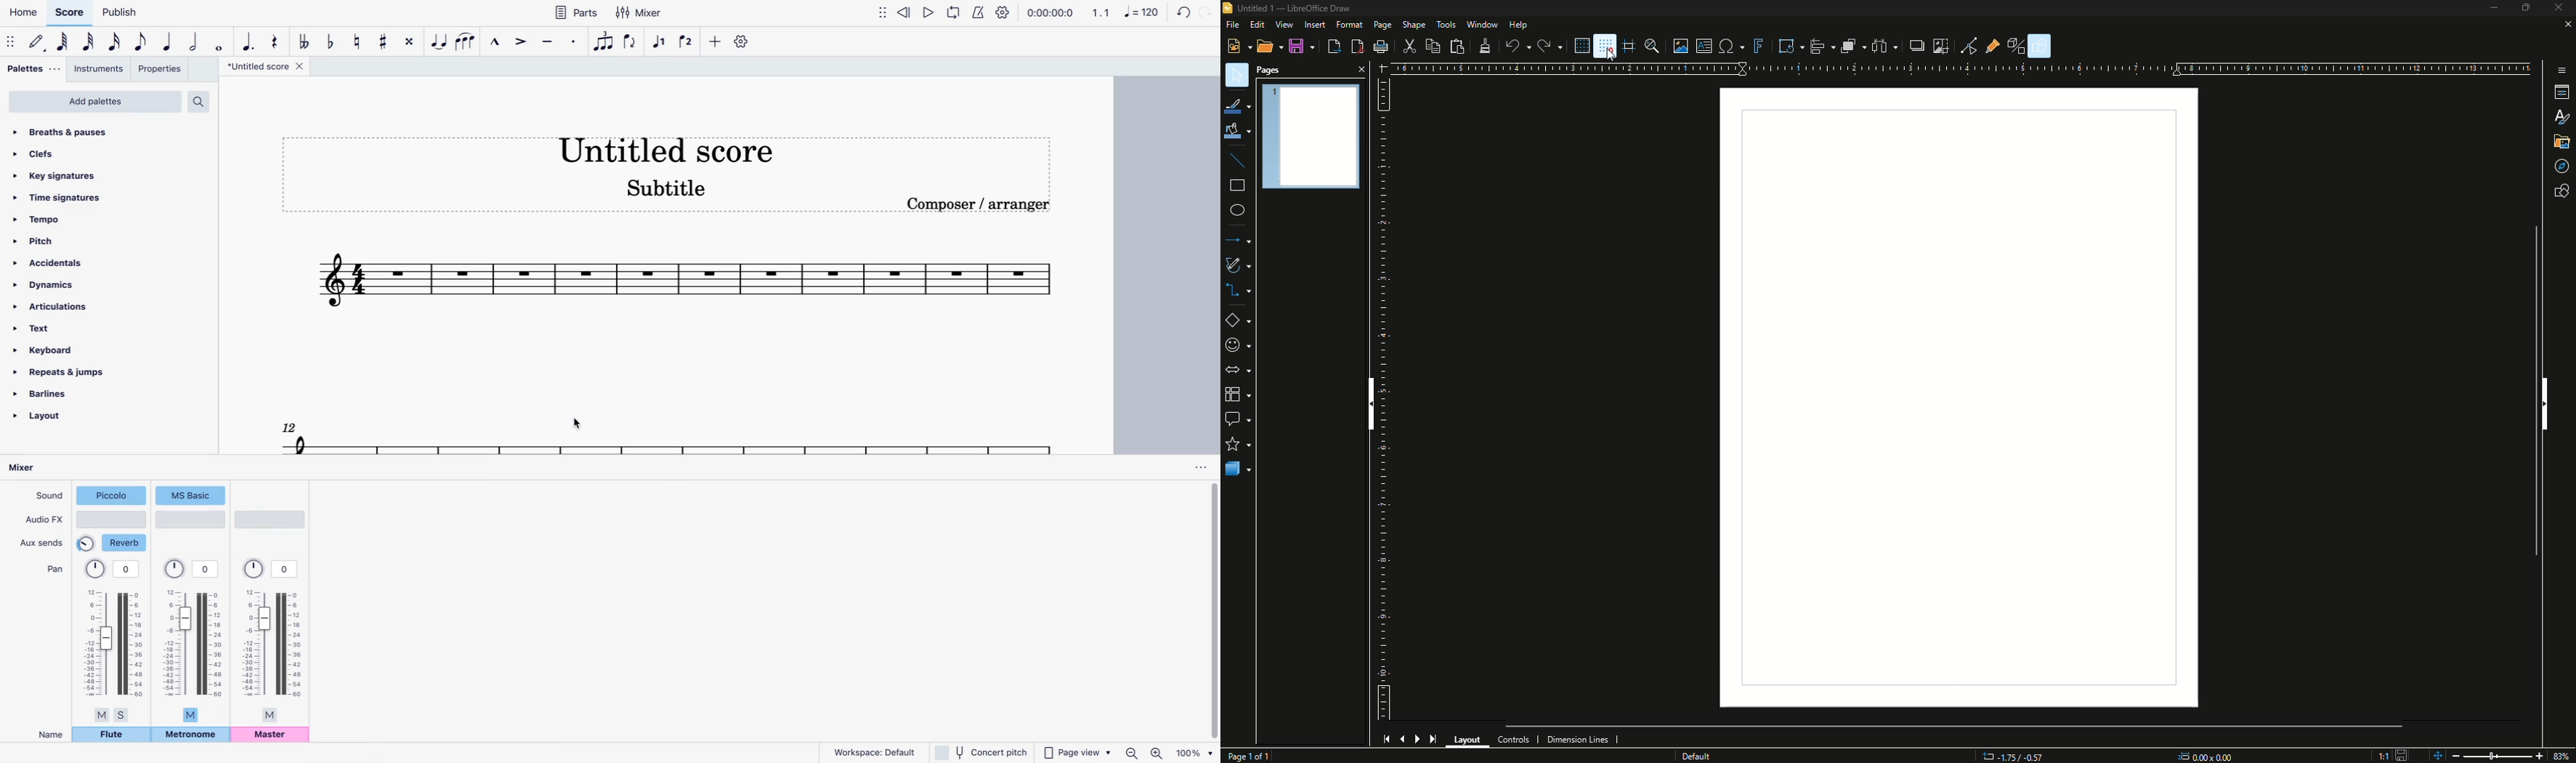 The width and height of the screenshot is (2576, 784). Describe the element at coordinates (2564, 755) in the screenshot. I see `87%` at that location.